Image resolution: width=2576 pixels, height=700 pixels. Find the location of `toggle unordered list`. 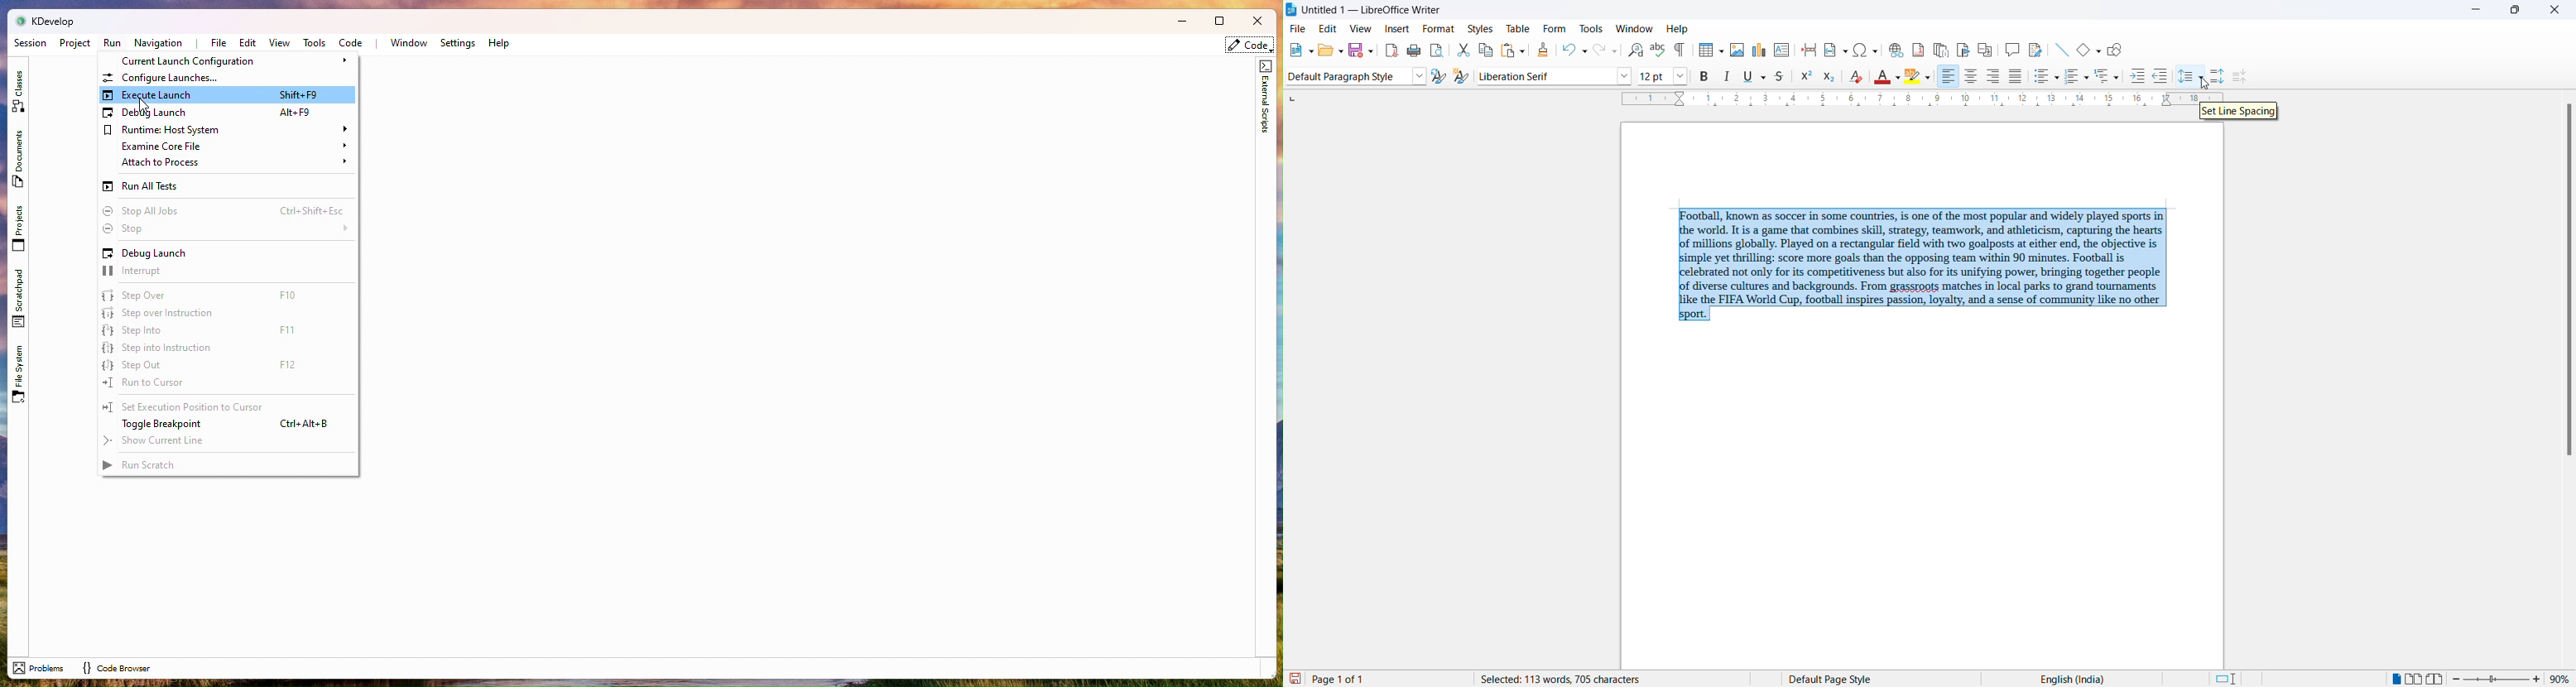

toggle unordered list is located at coordinates (2041, 78).